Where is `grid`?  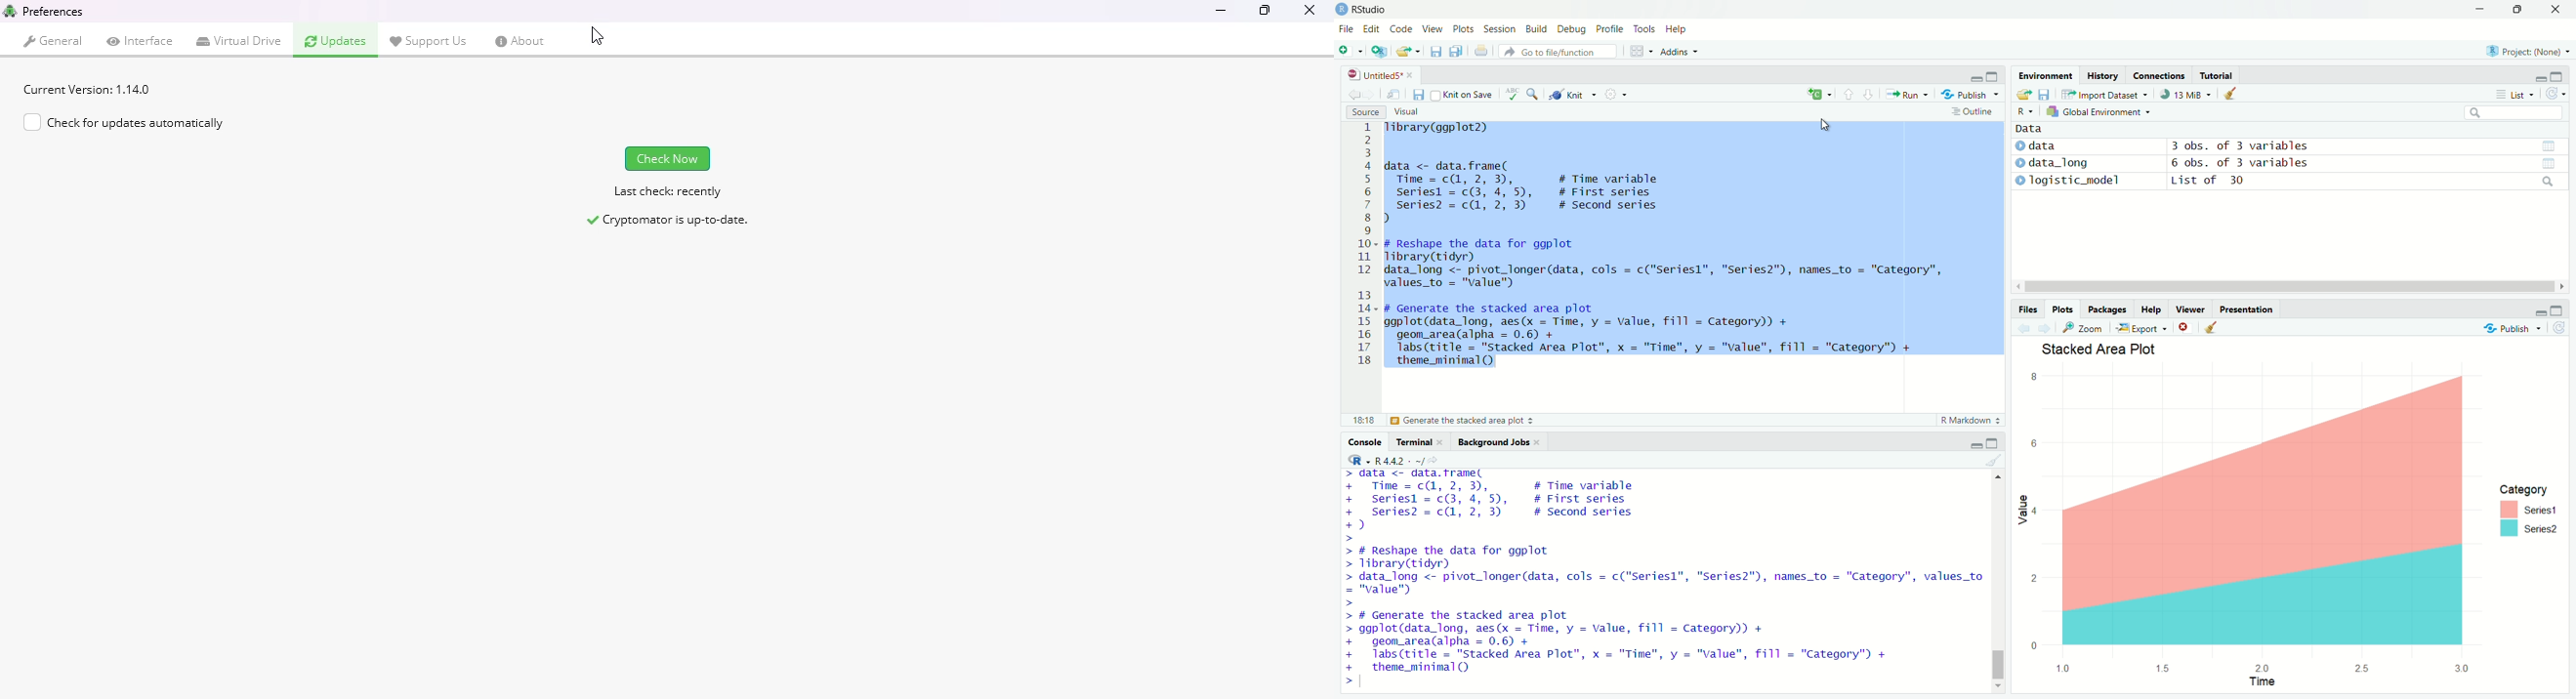
grid is located at coordinates (1638, 54).